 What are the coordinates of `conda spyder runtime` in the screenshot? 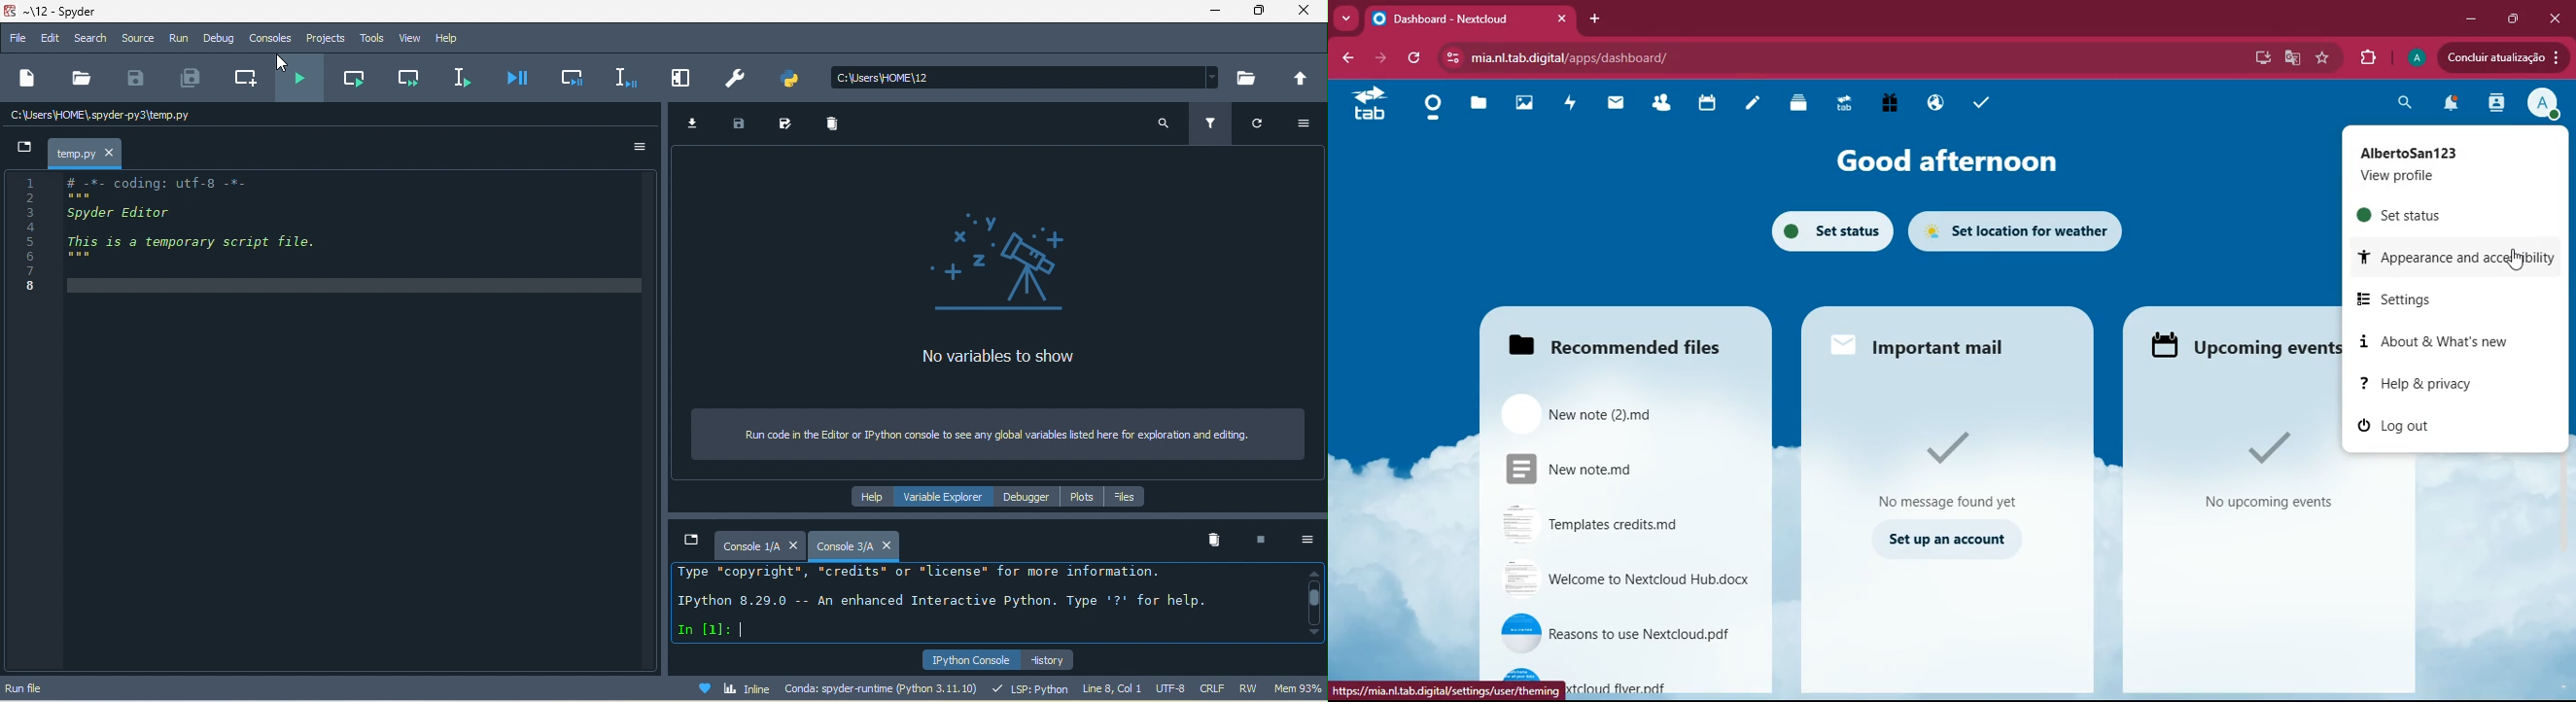 It's located at (885, 687).